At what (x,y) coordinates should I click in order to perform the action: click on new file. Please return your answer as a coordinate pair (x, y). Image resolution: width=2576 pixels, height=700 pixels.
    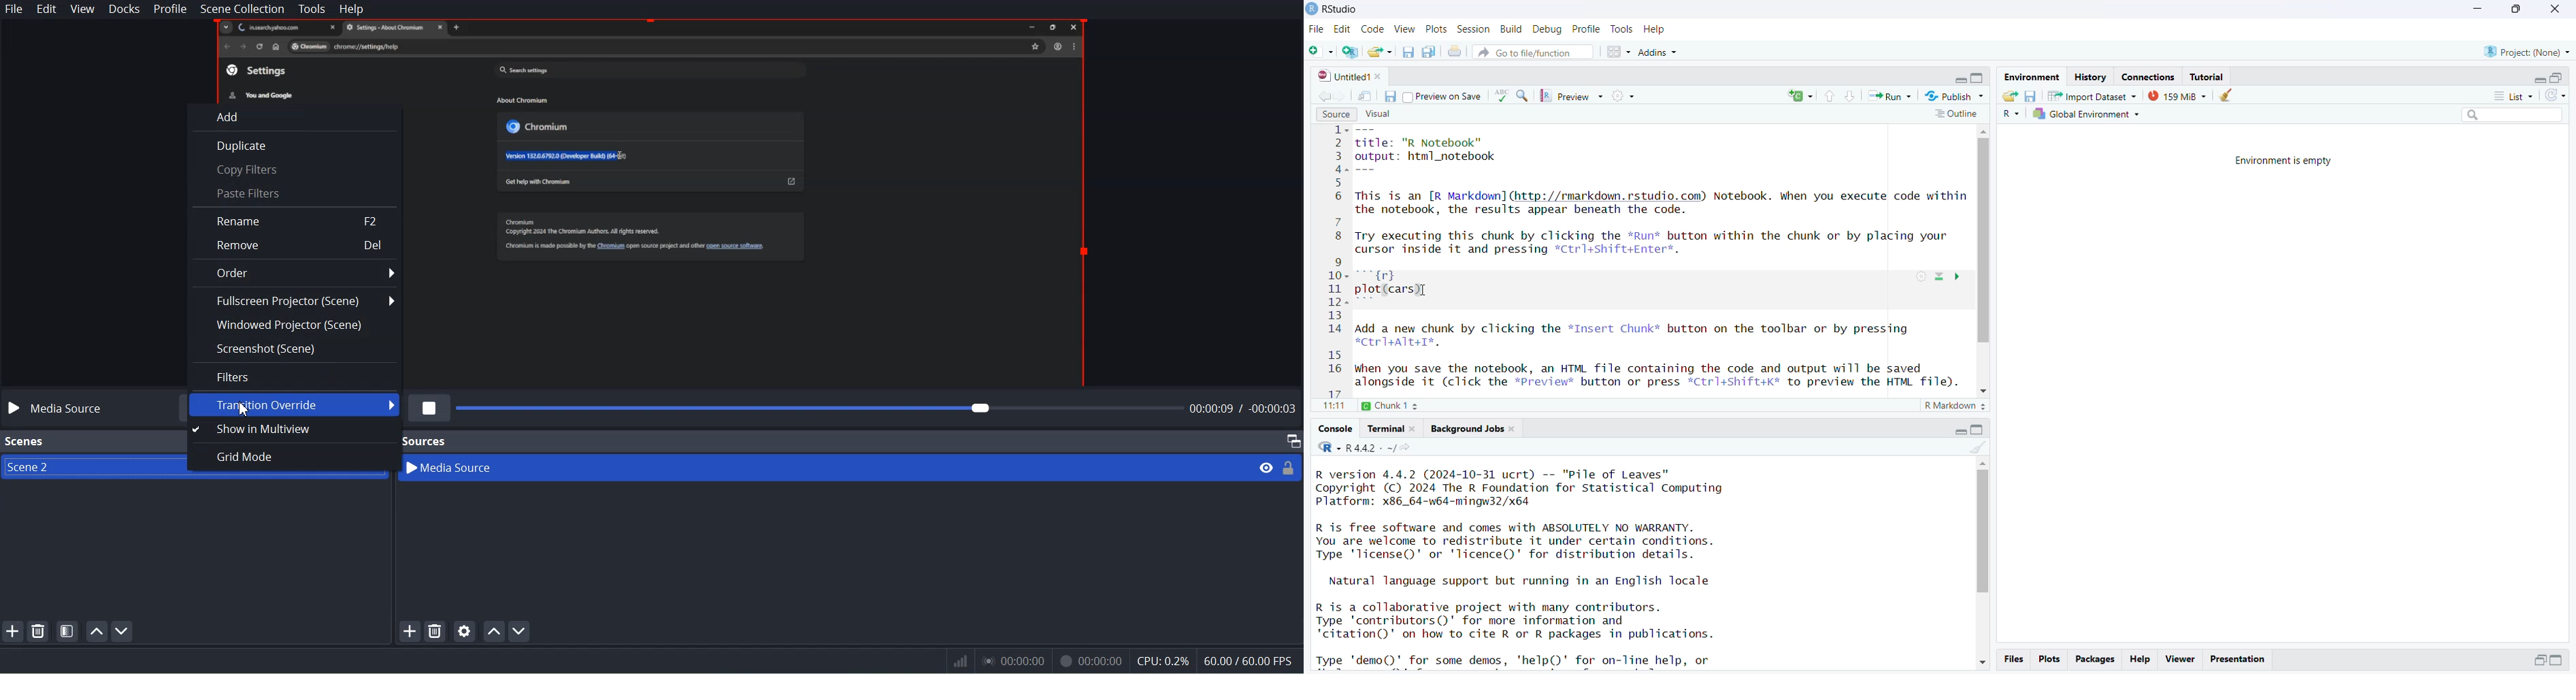
    Looking at the image, I should click on (1322, 52).